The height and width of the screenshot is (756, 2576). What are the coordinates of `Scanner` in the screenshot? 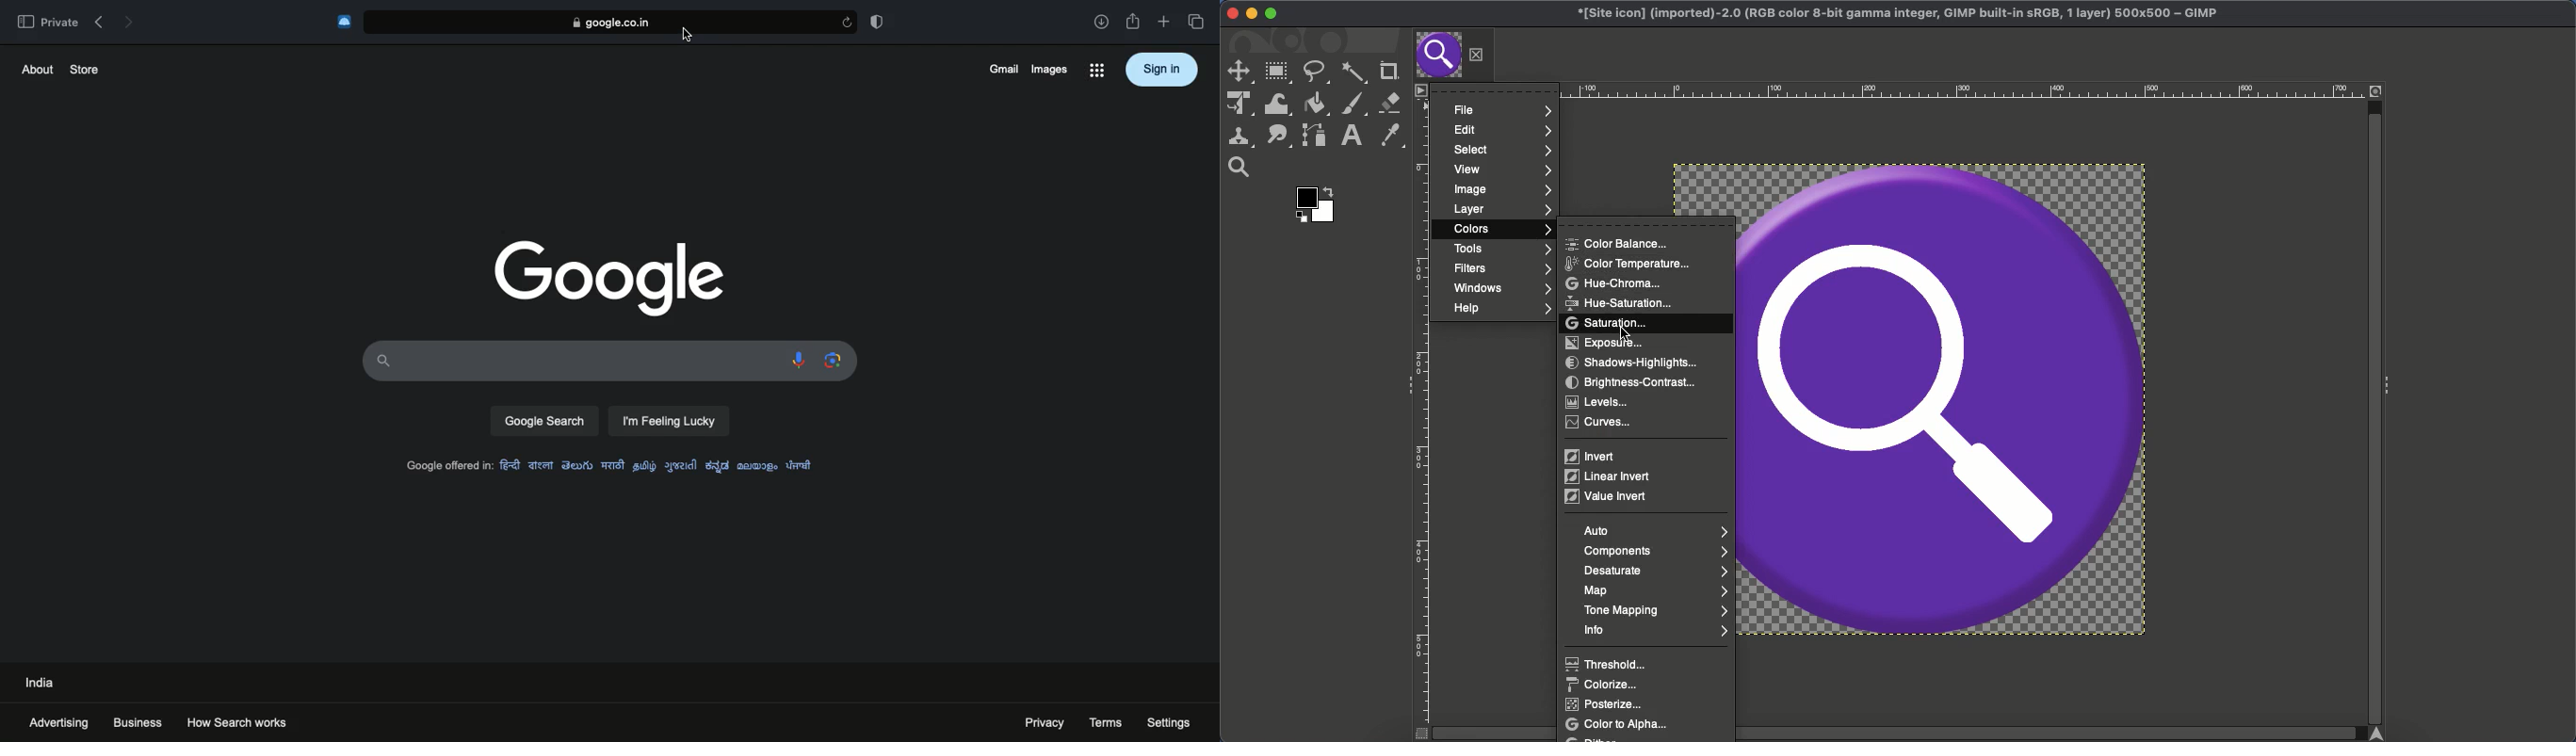 It's located at (829, 360).